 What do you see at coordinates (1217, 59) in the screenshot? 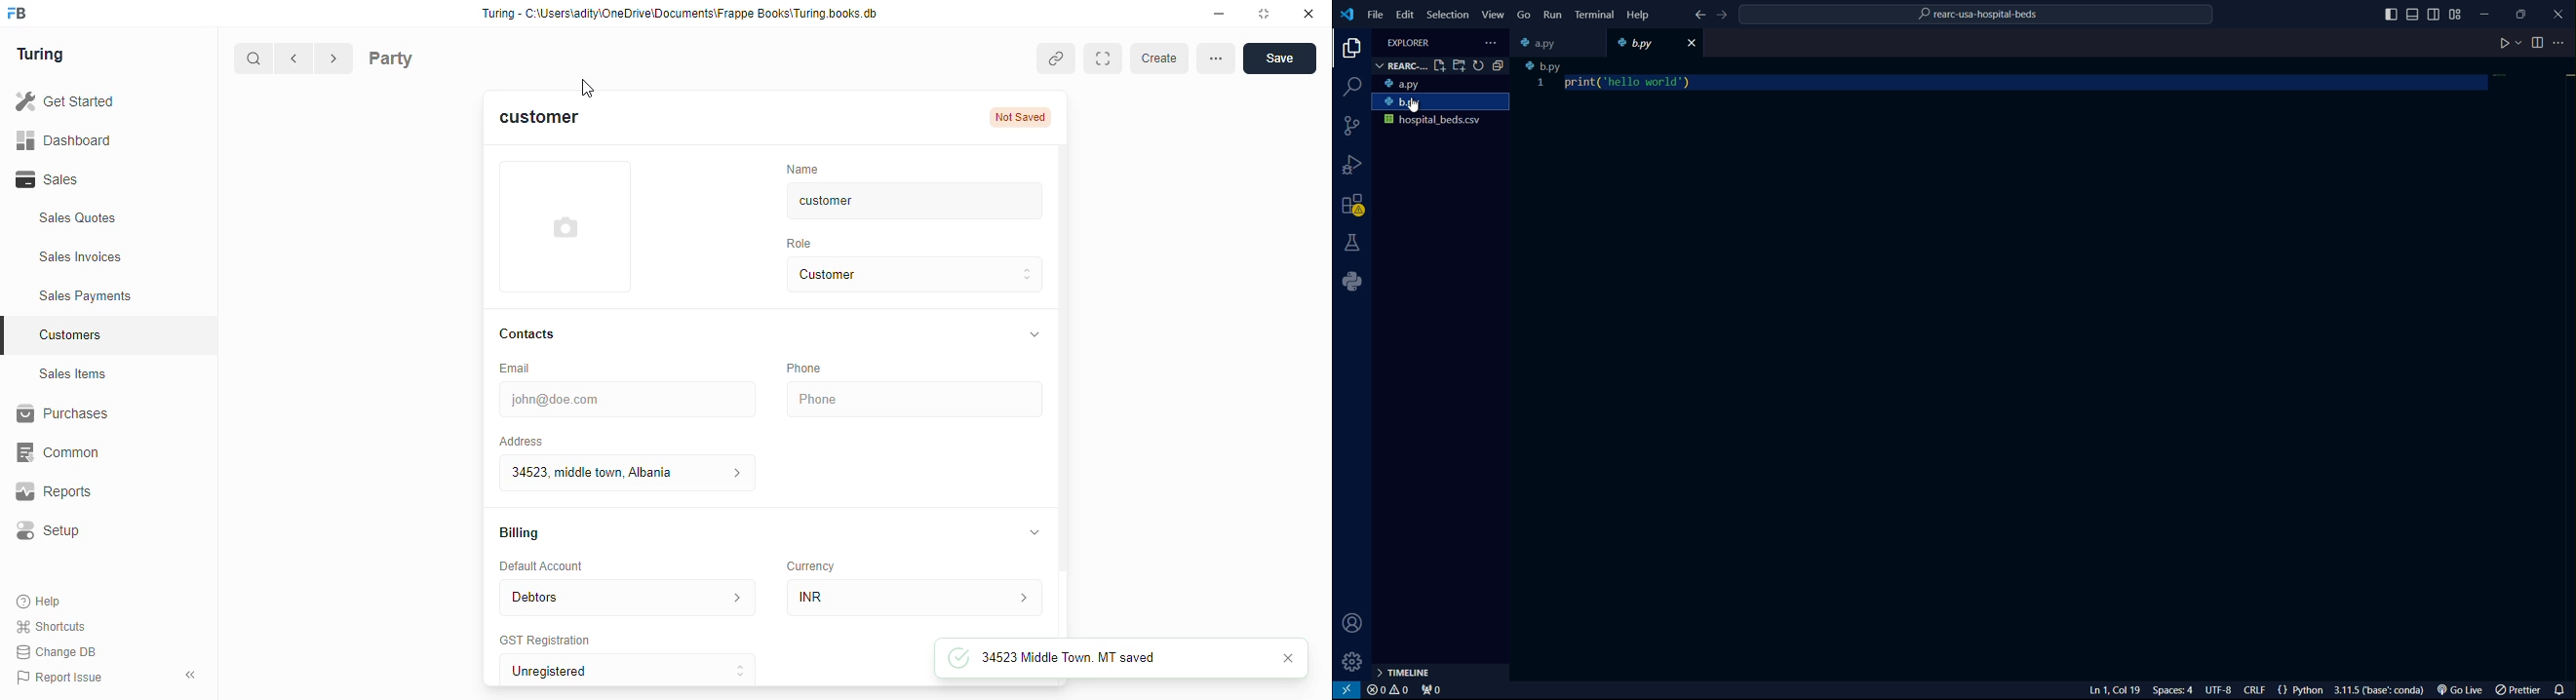
I see `more options` at bounding box center [1217, 59].